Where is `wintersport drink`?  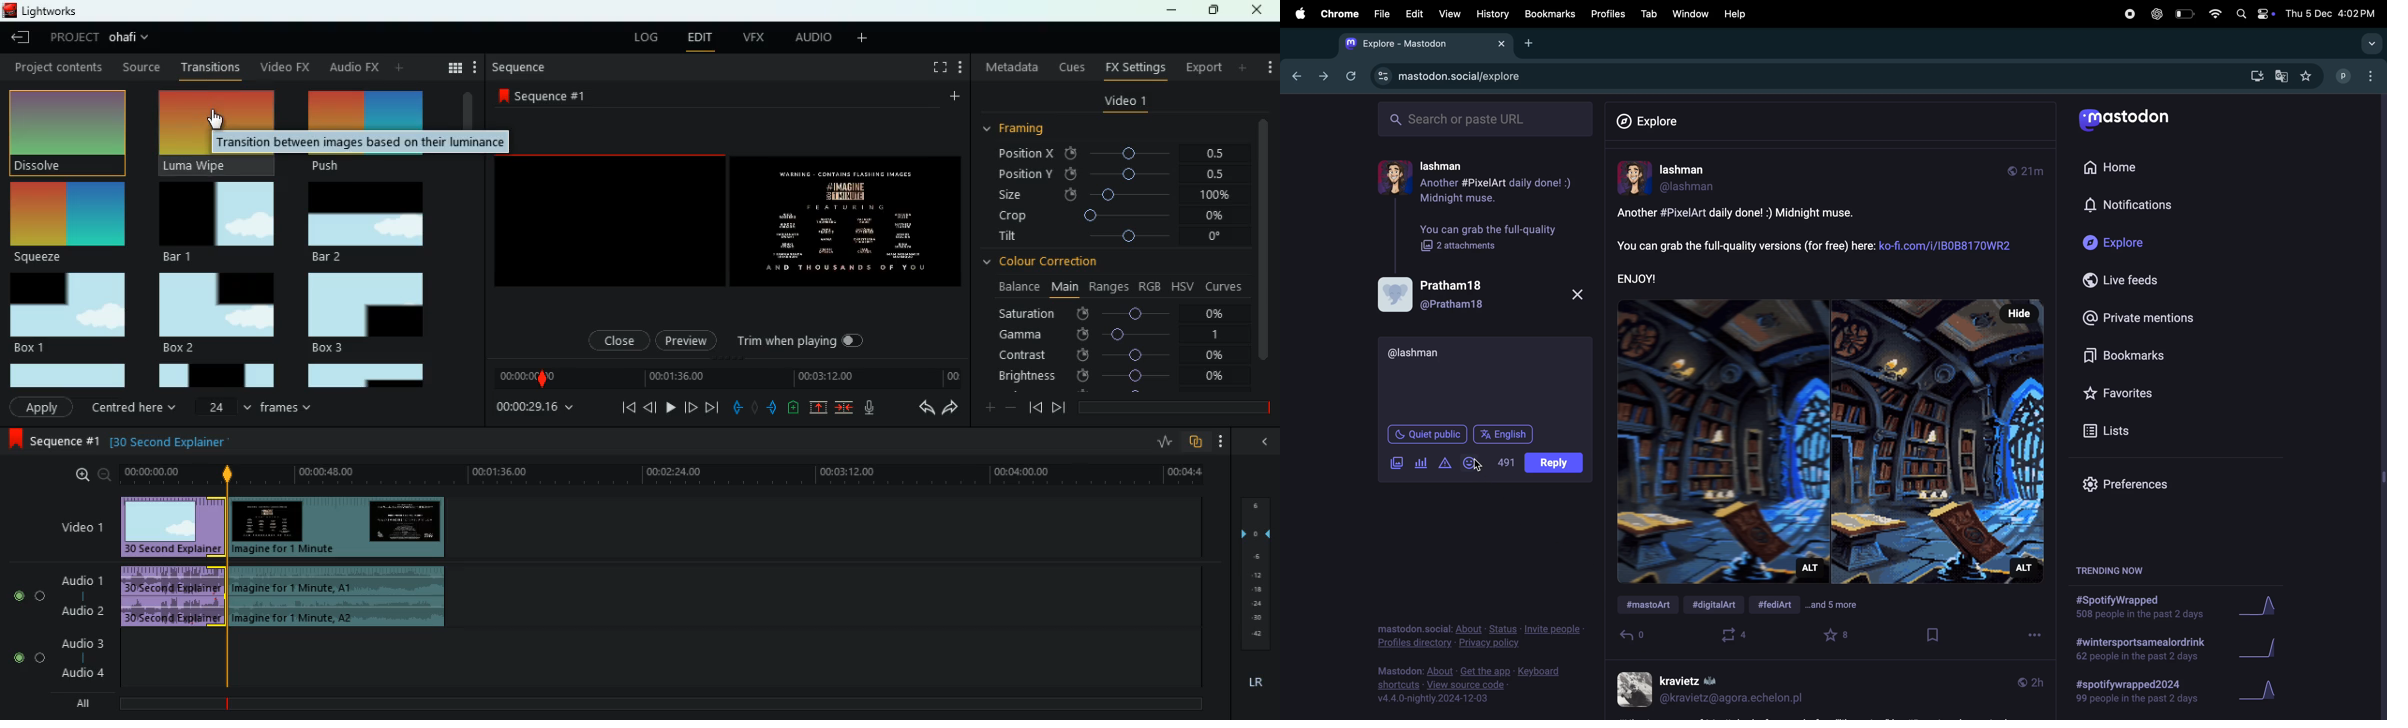
wintersport drink is located at coordinates (2139, 651).